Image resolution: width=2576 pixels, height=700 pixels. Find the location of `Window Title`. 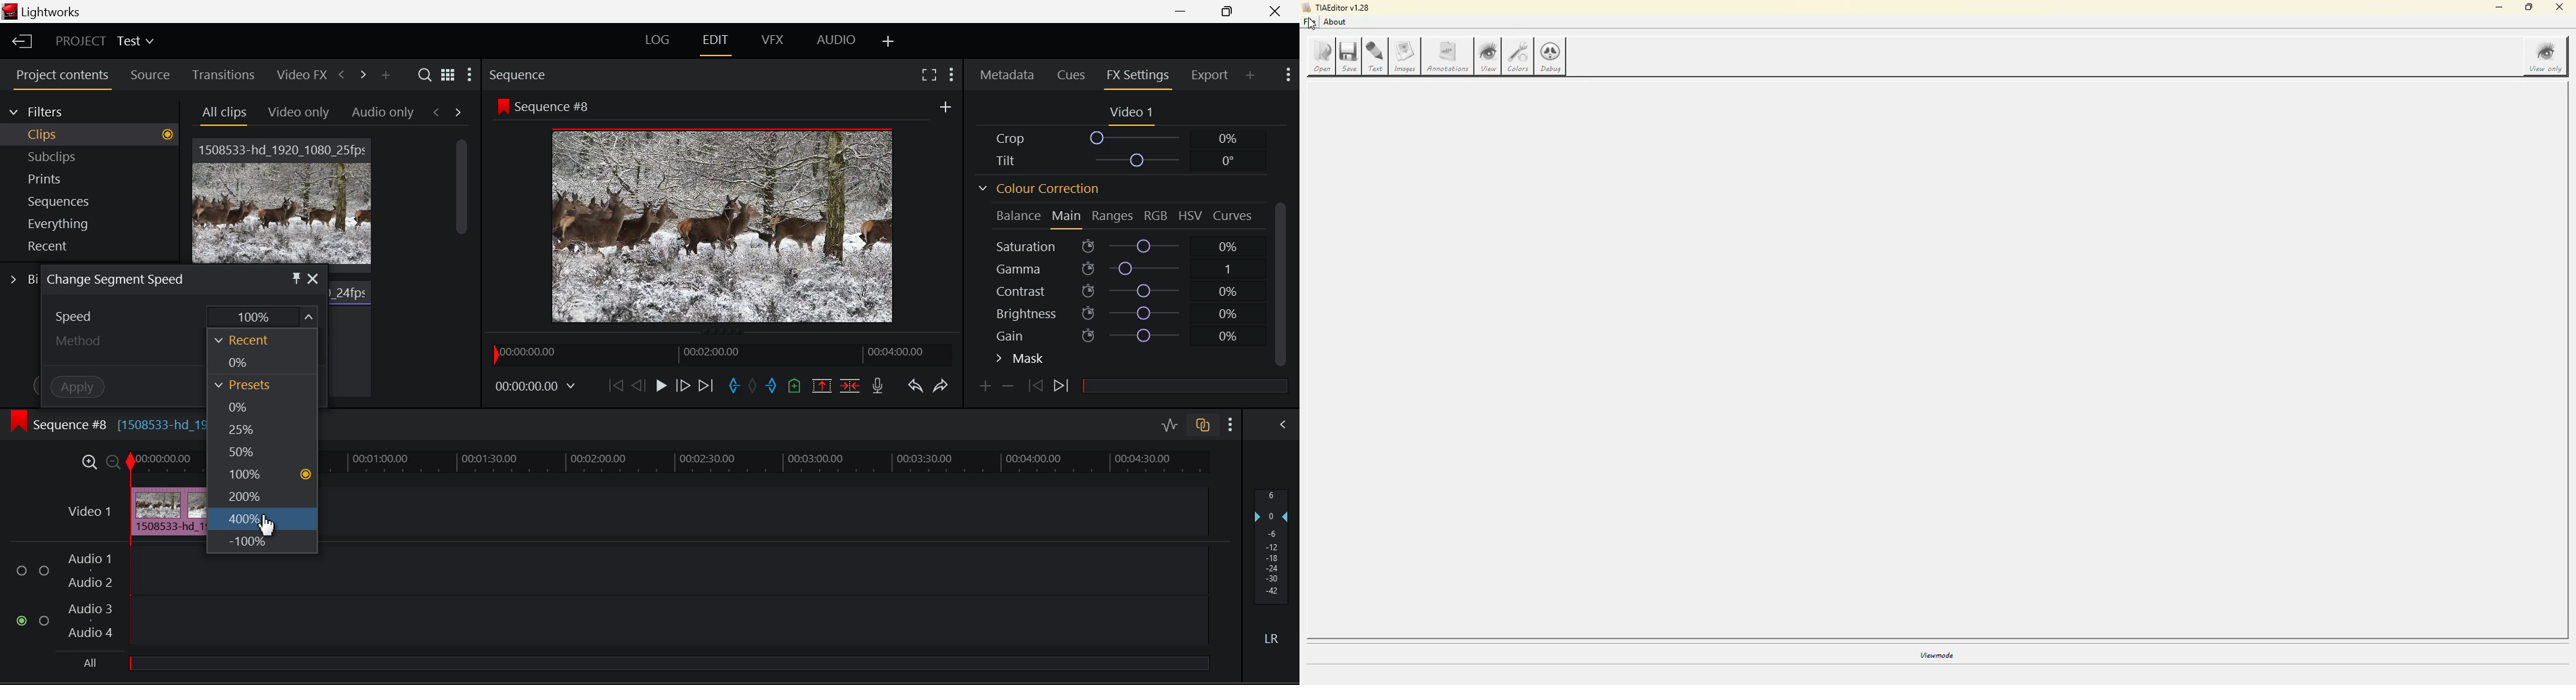

Window Title is located at coordinates (120, 281).